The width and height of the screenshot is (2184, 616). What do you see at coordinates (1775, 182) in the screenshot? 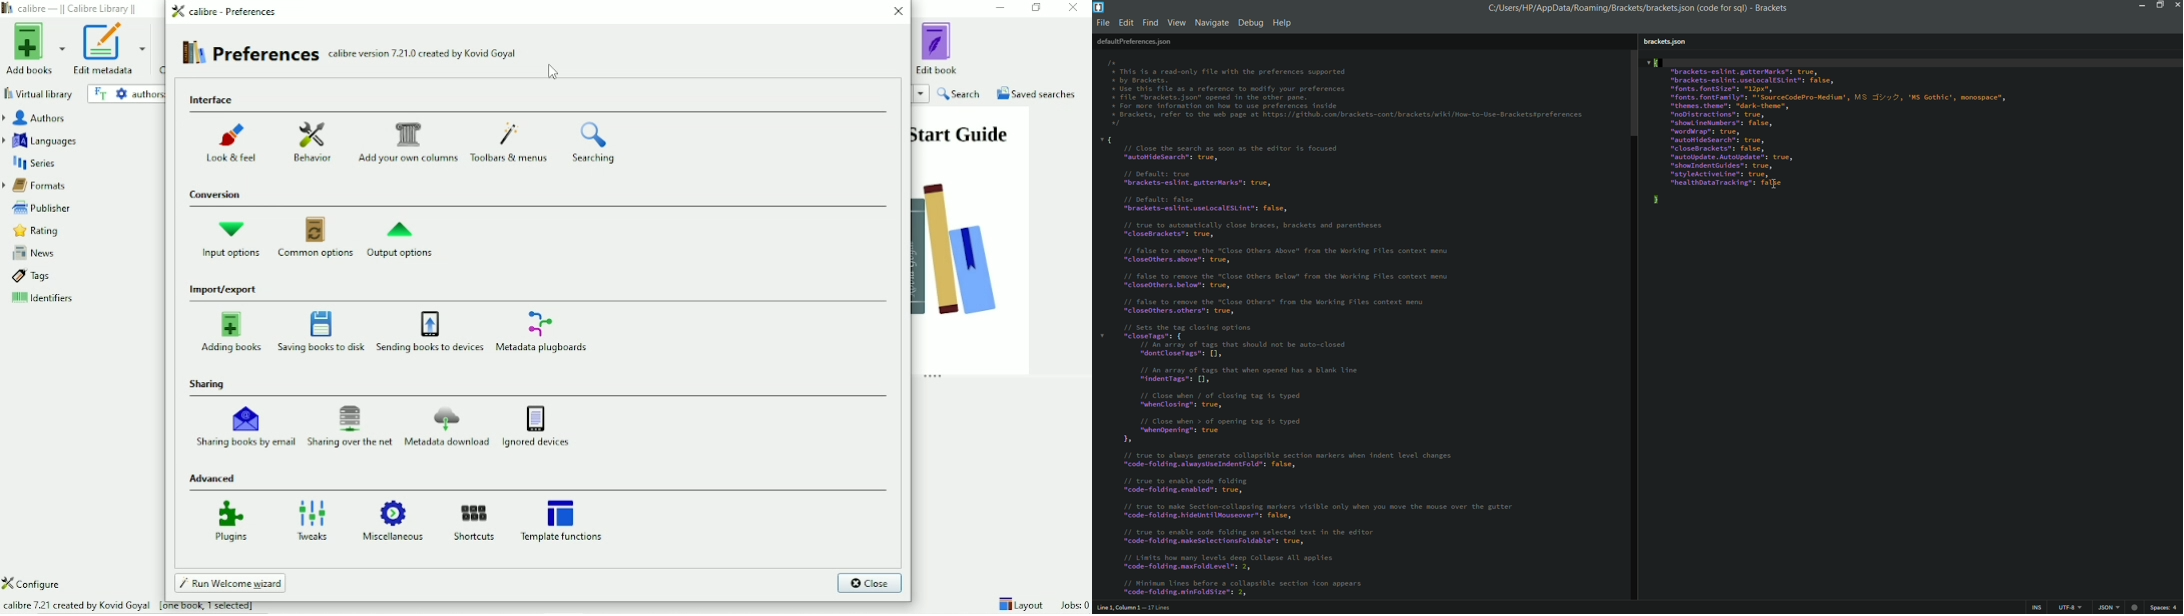
I see `cursor` at bounding box center [1775, 182].